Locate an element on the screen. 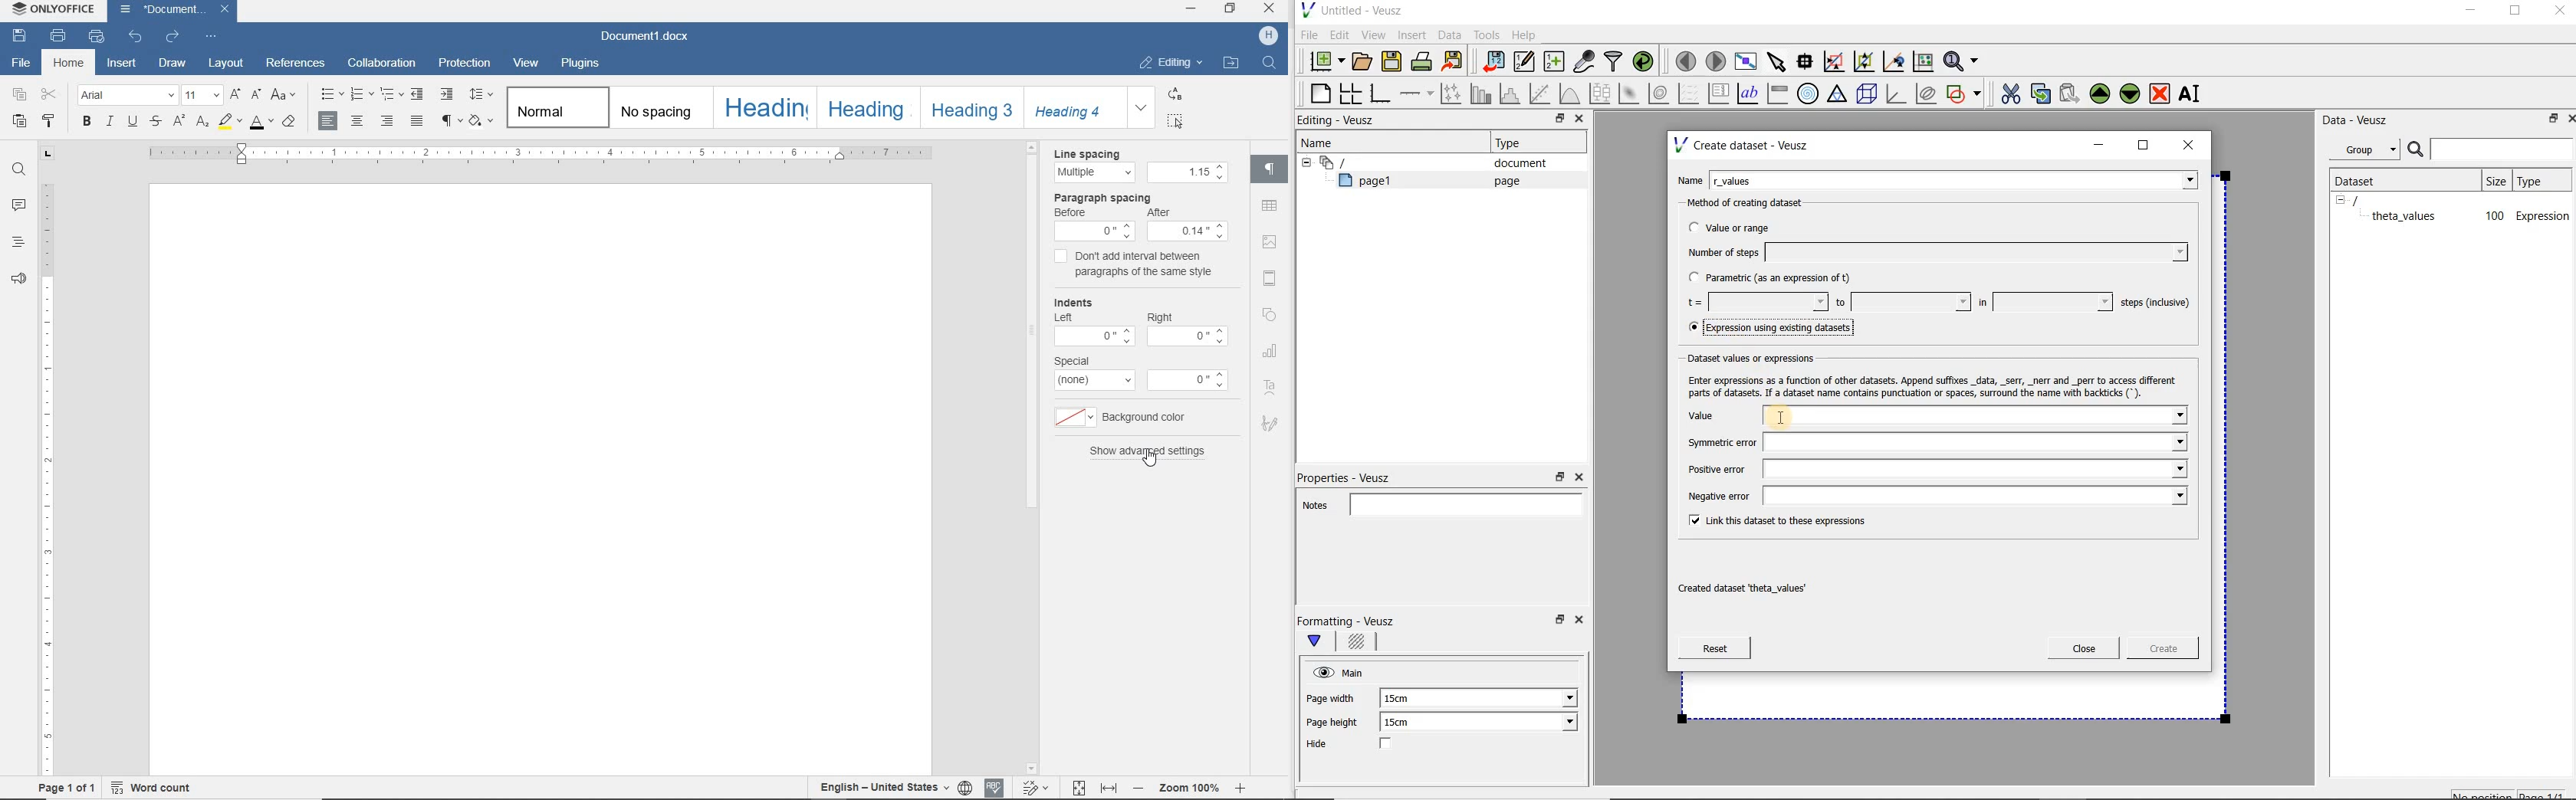  layout is located at coordinates (225, 64).